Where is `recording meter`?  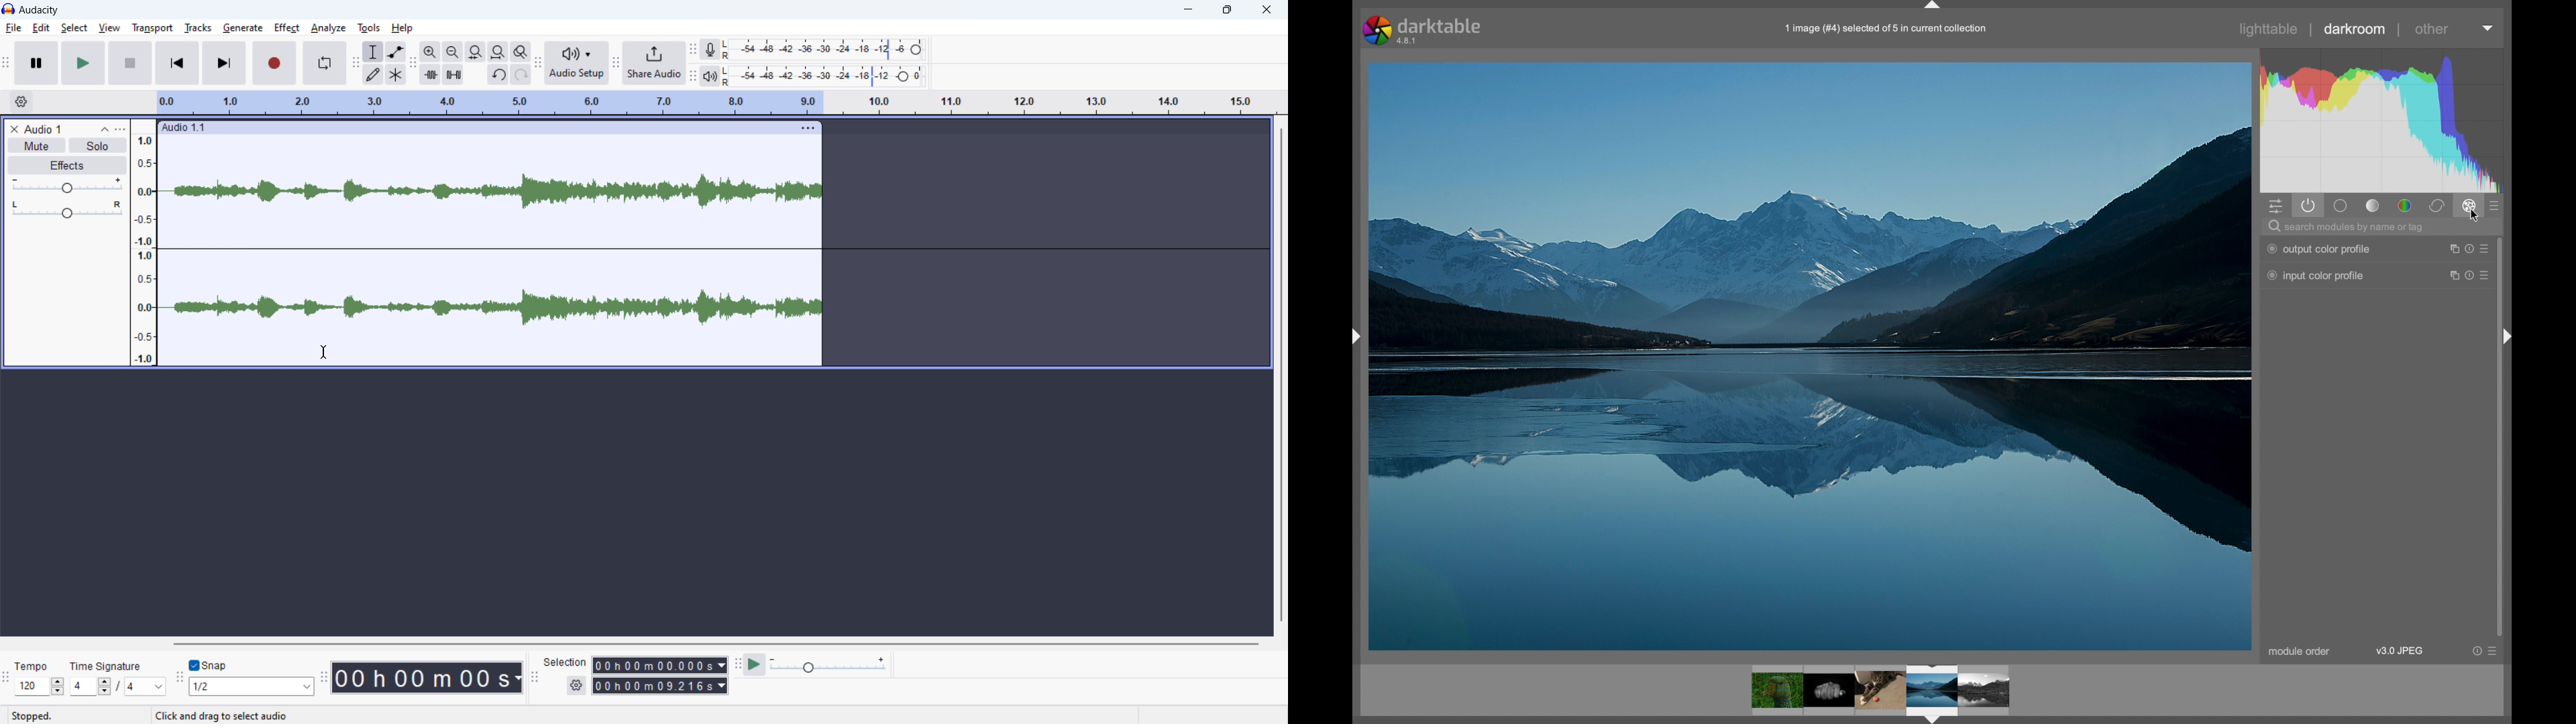
recording meter is located at coordinates (708, 50).